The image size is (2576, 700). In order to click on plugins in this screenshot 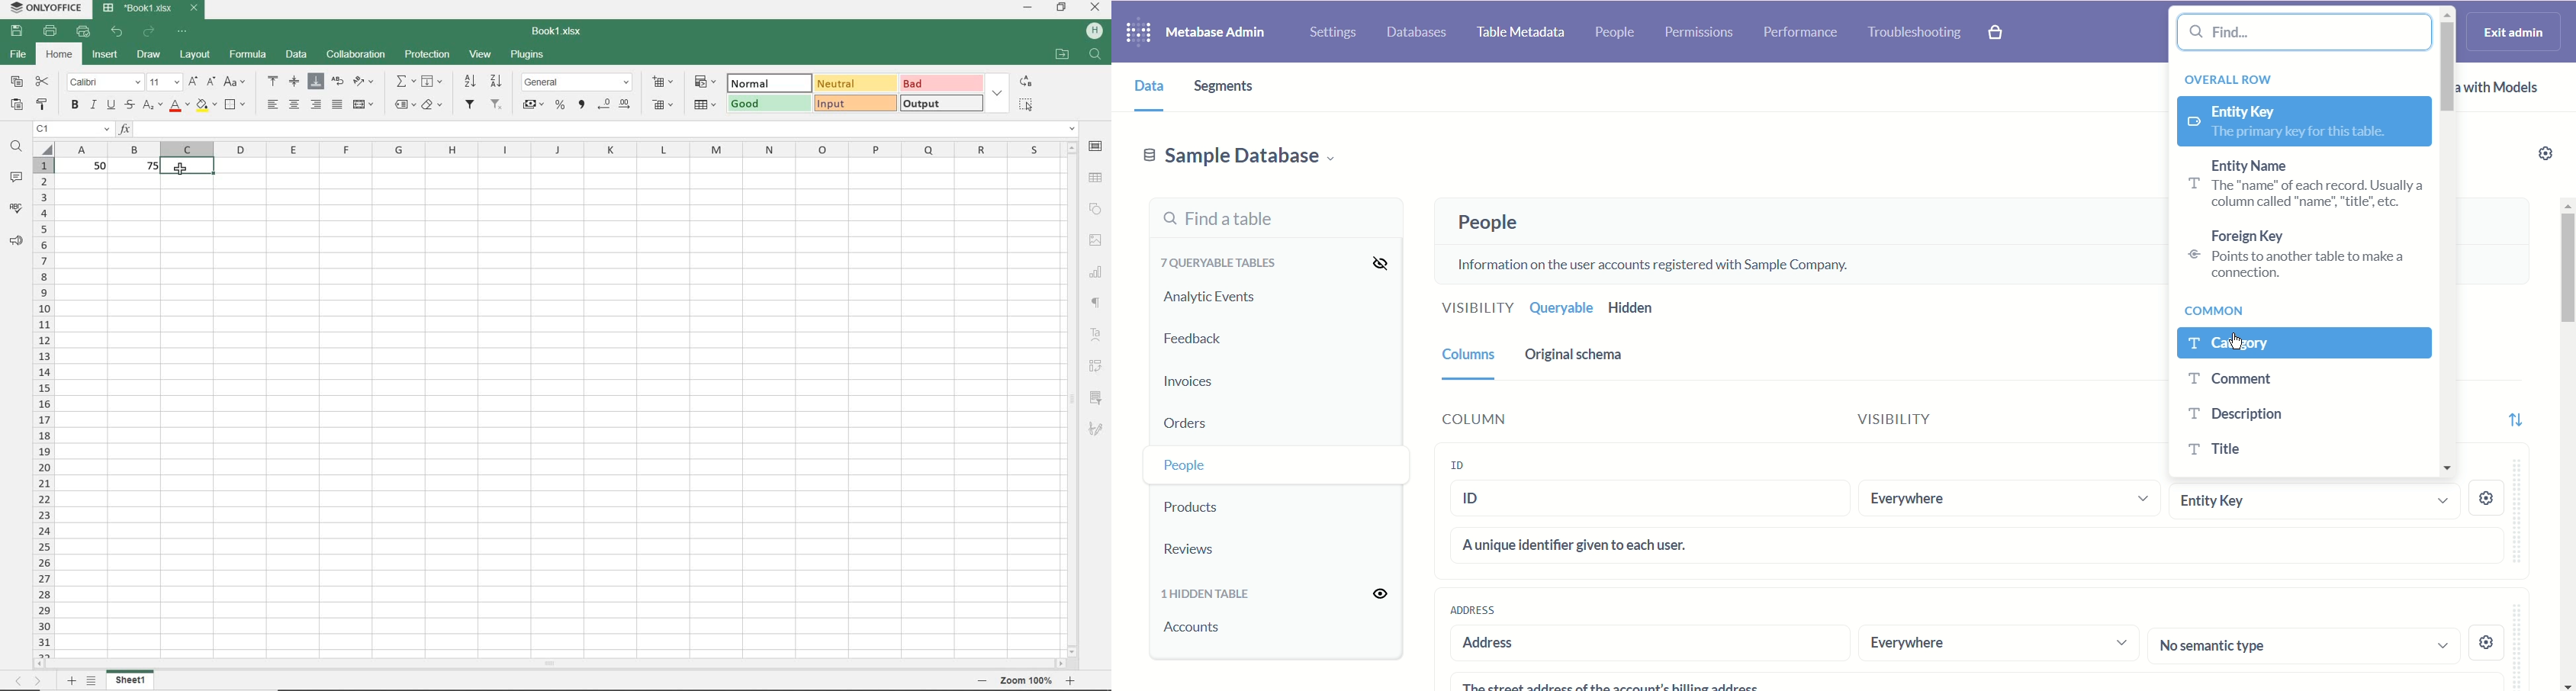, I will do `click(526, 54)`.